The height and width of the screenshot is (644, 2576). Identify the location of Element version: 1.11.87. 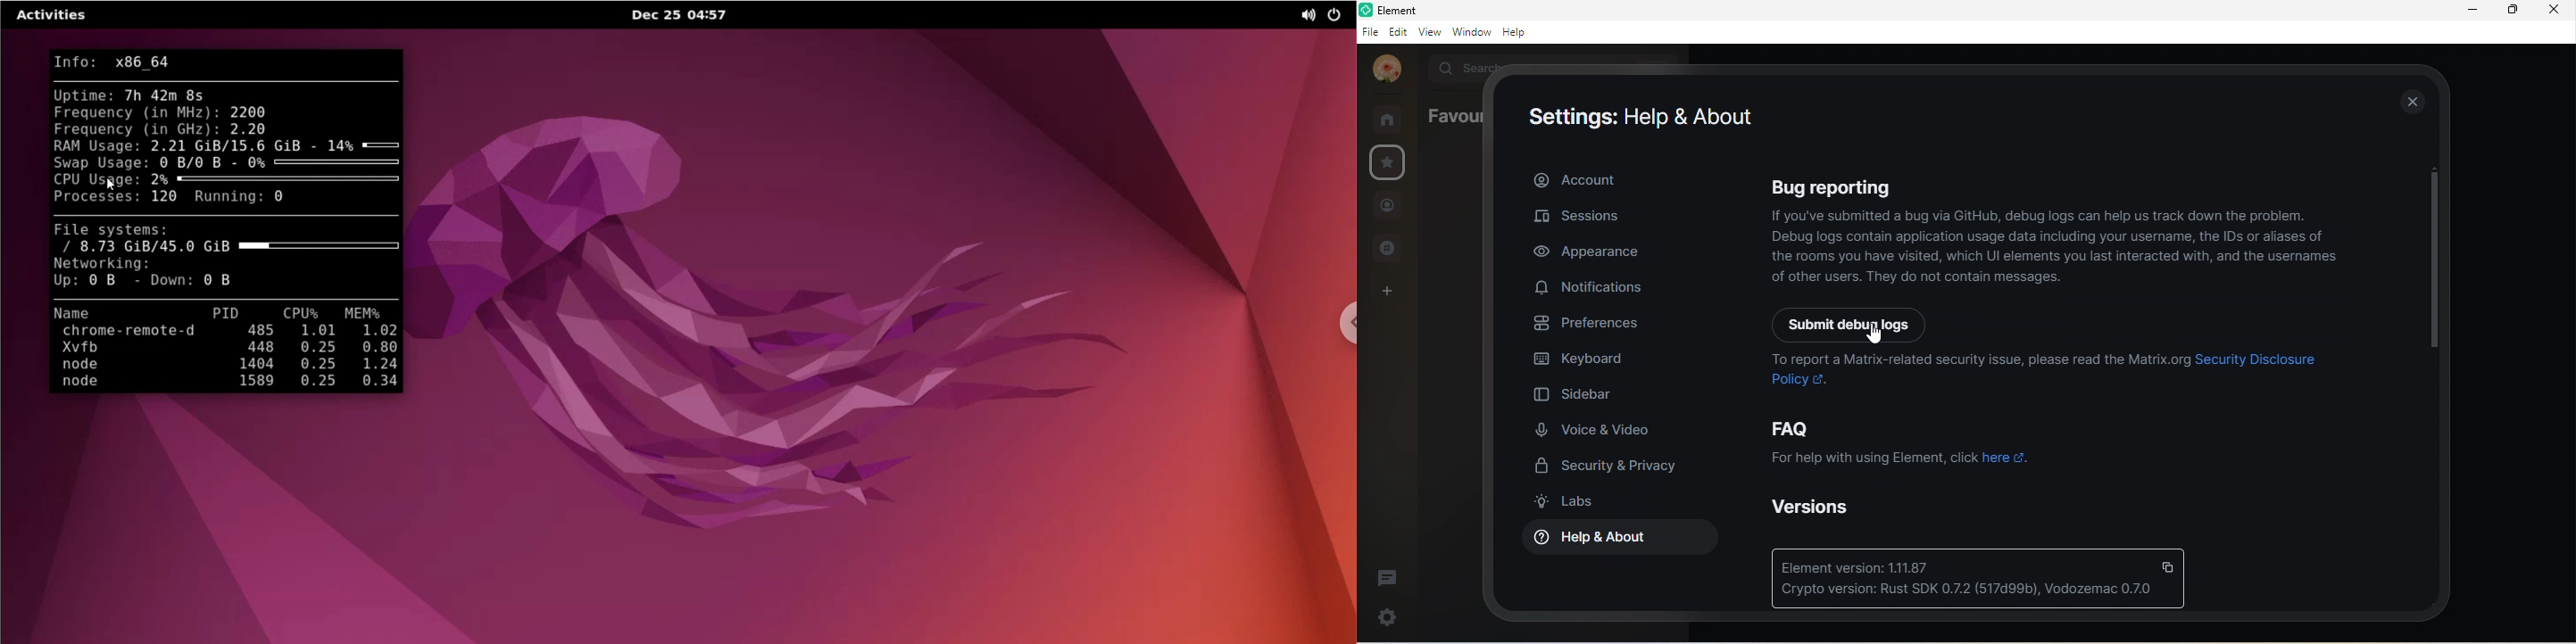
(1862, 567).